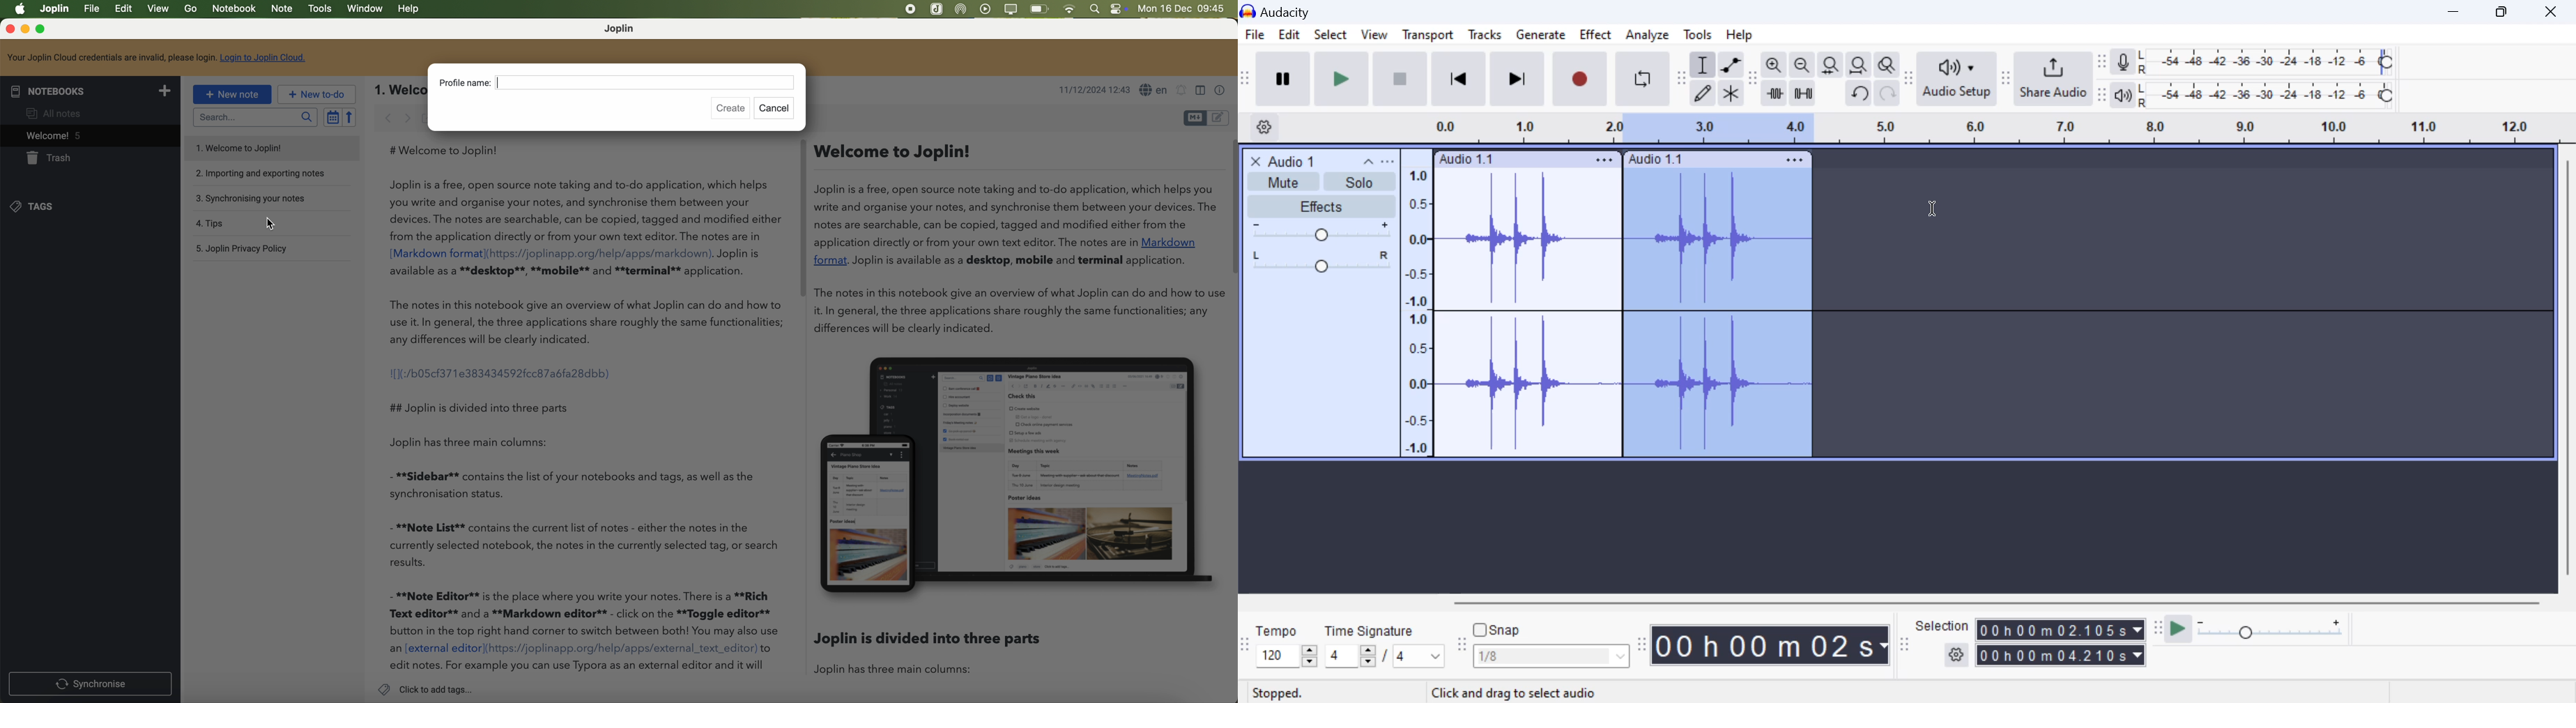  What do you see at coordinates (255, 117) in the screenshot?
I see `search bar` at bounding box center [255, 117].